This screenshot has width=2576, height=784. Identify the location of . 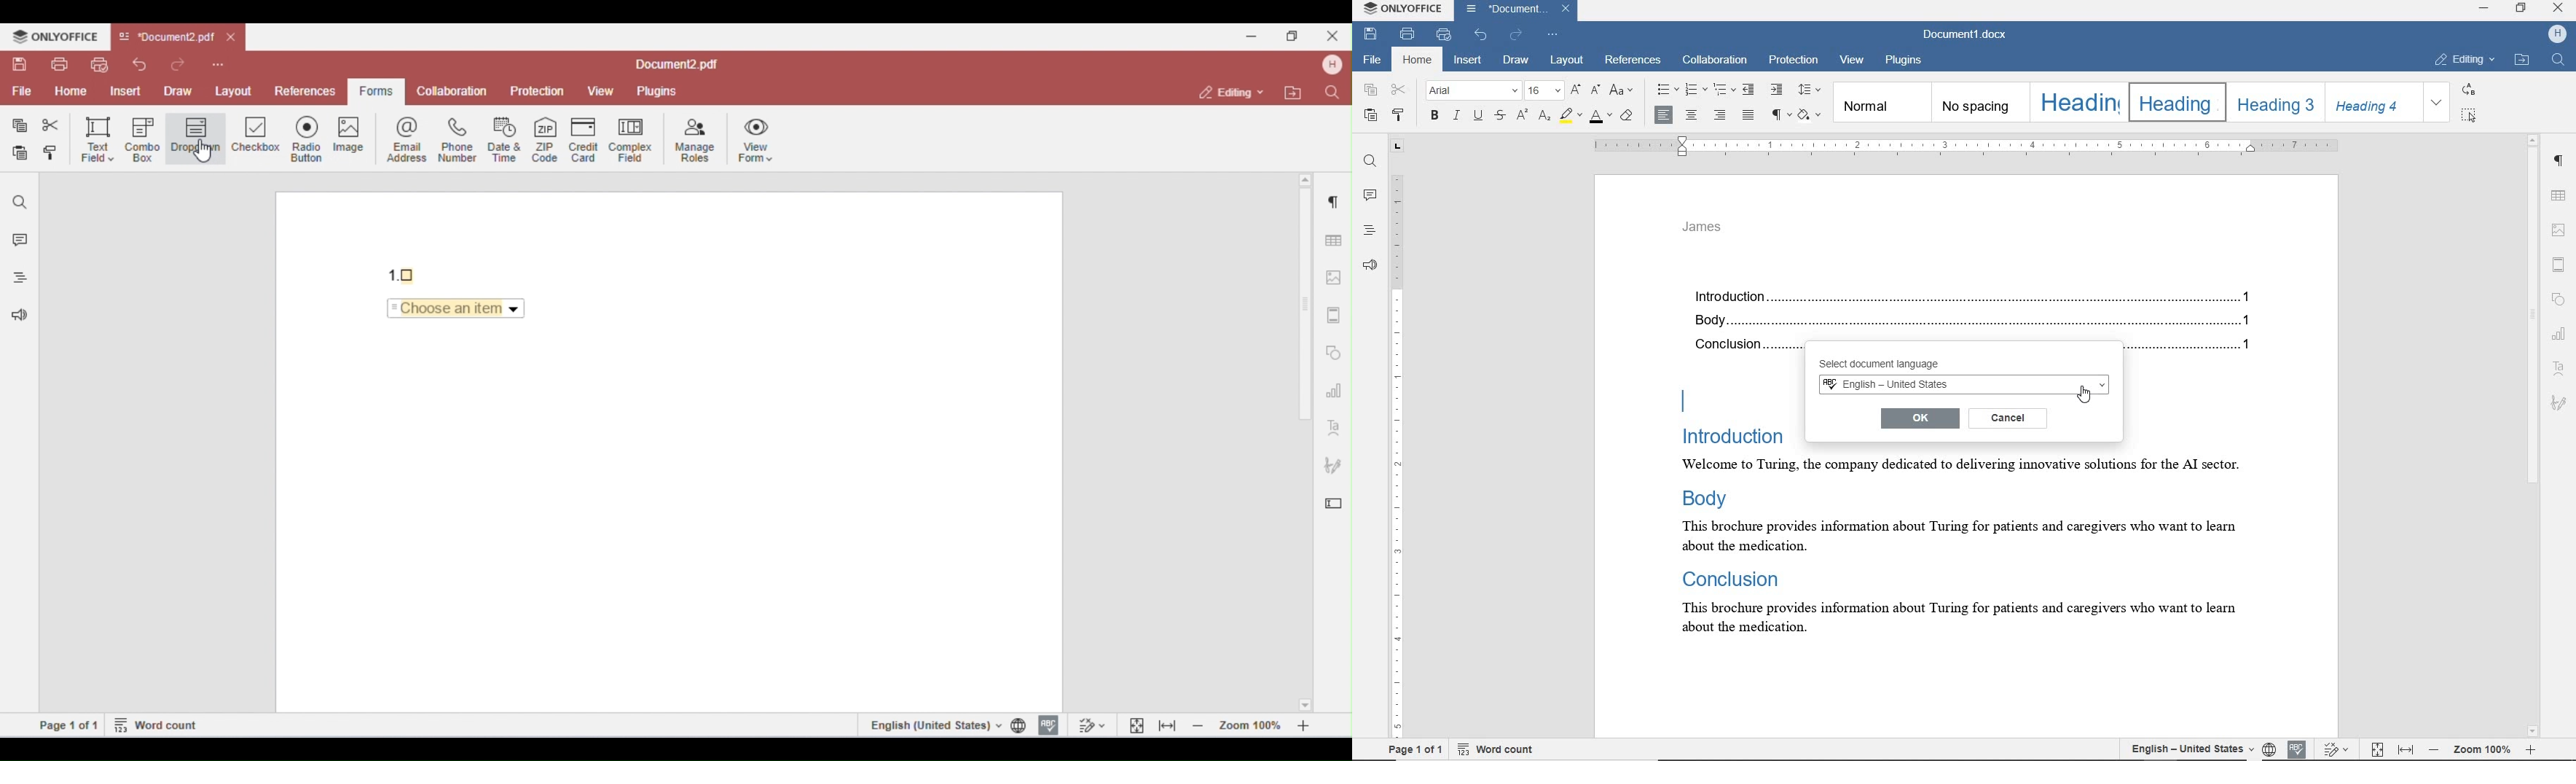
(1729, 577).